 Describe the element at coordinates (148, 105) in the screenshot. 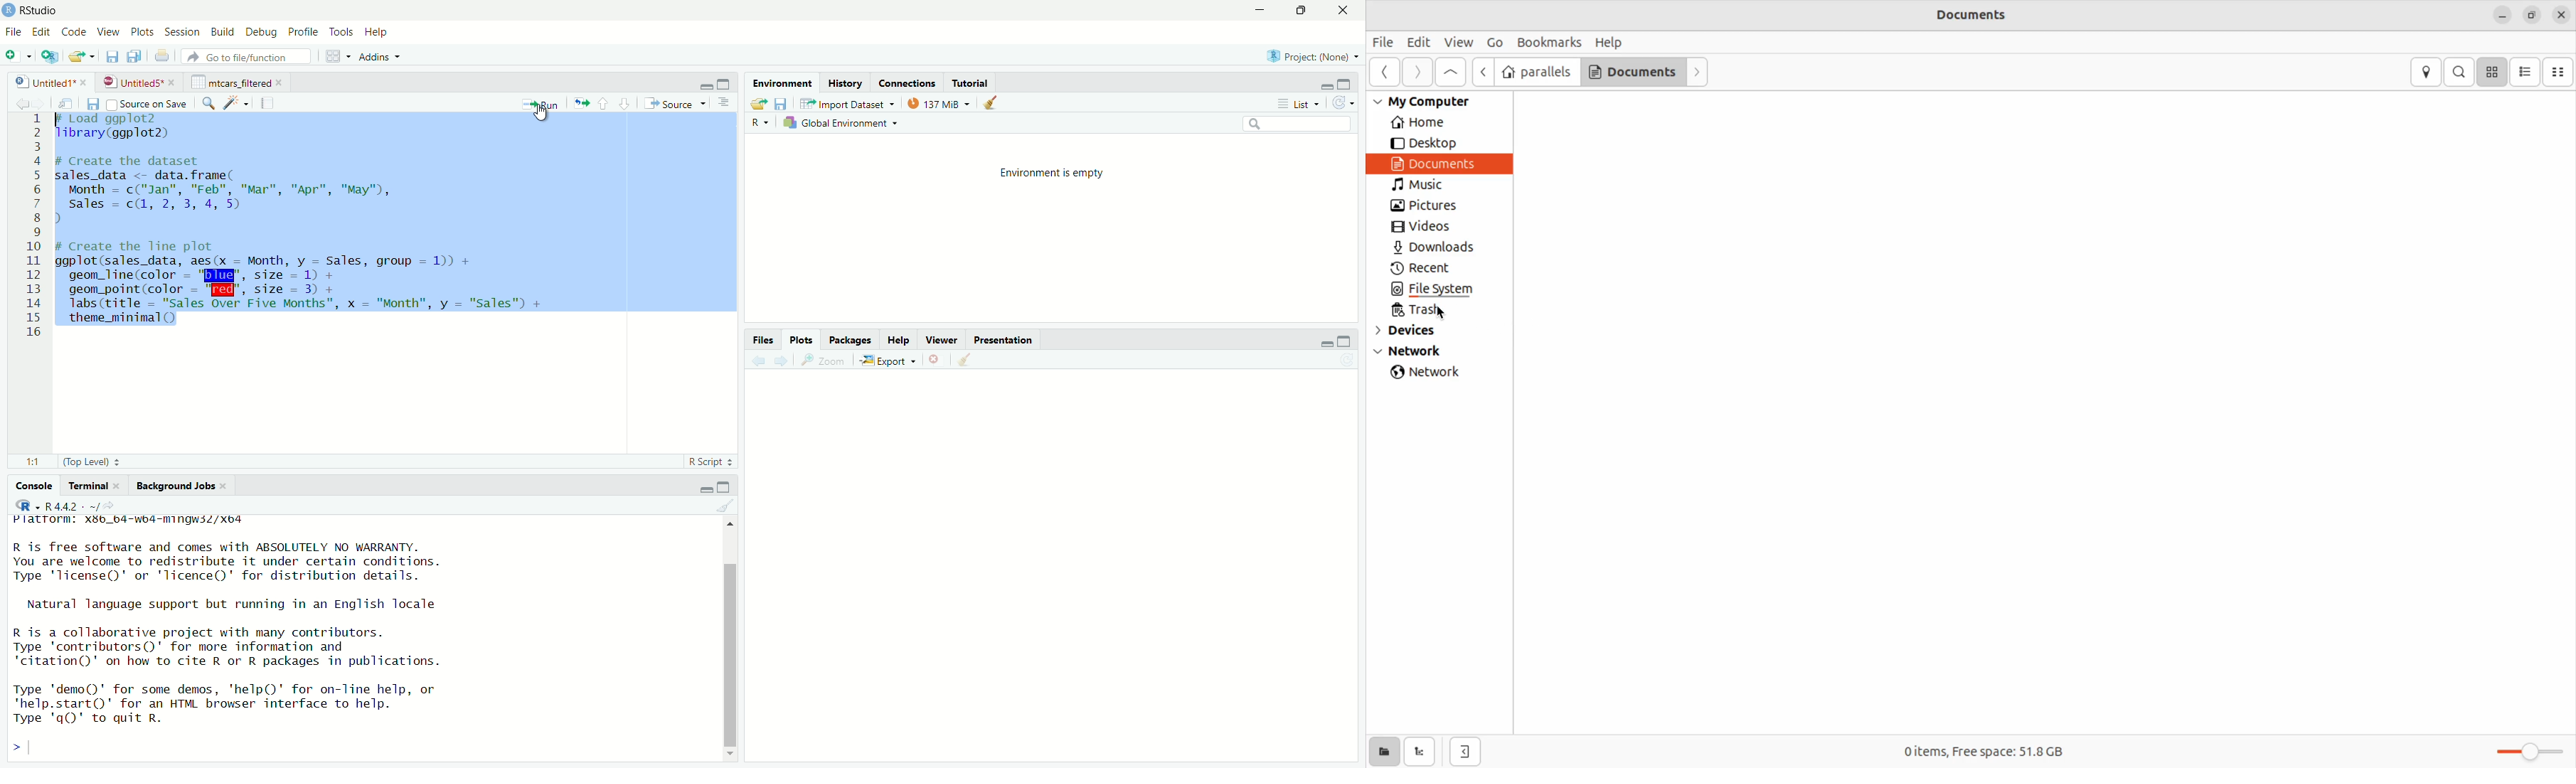

I see `source on save` at that location.